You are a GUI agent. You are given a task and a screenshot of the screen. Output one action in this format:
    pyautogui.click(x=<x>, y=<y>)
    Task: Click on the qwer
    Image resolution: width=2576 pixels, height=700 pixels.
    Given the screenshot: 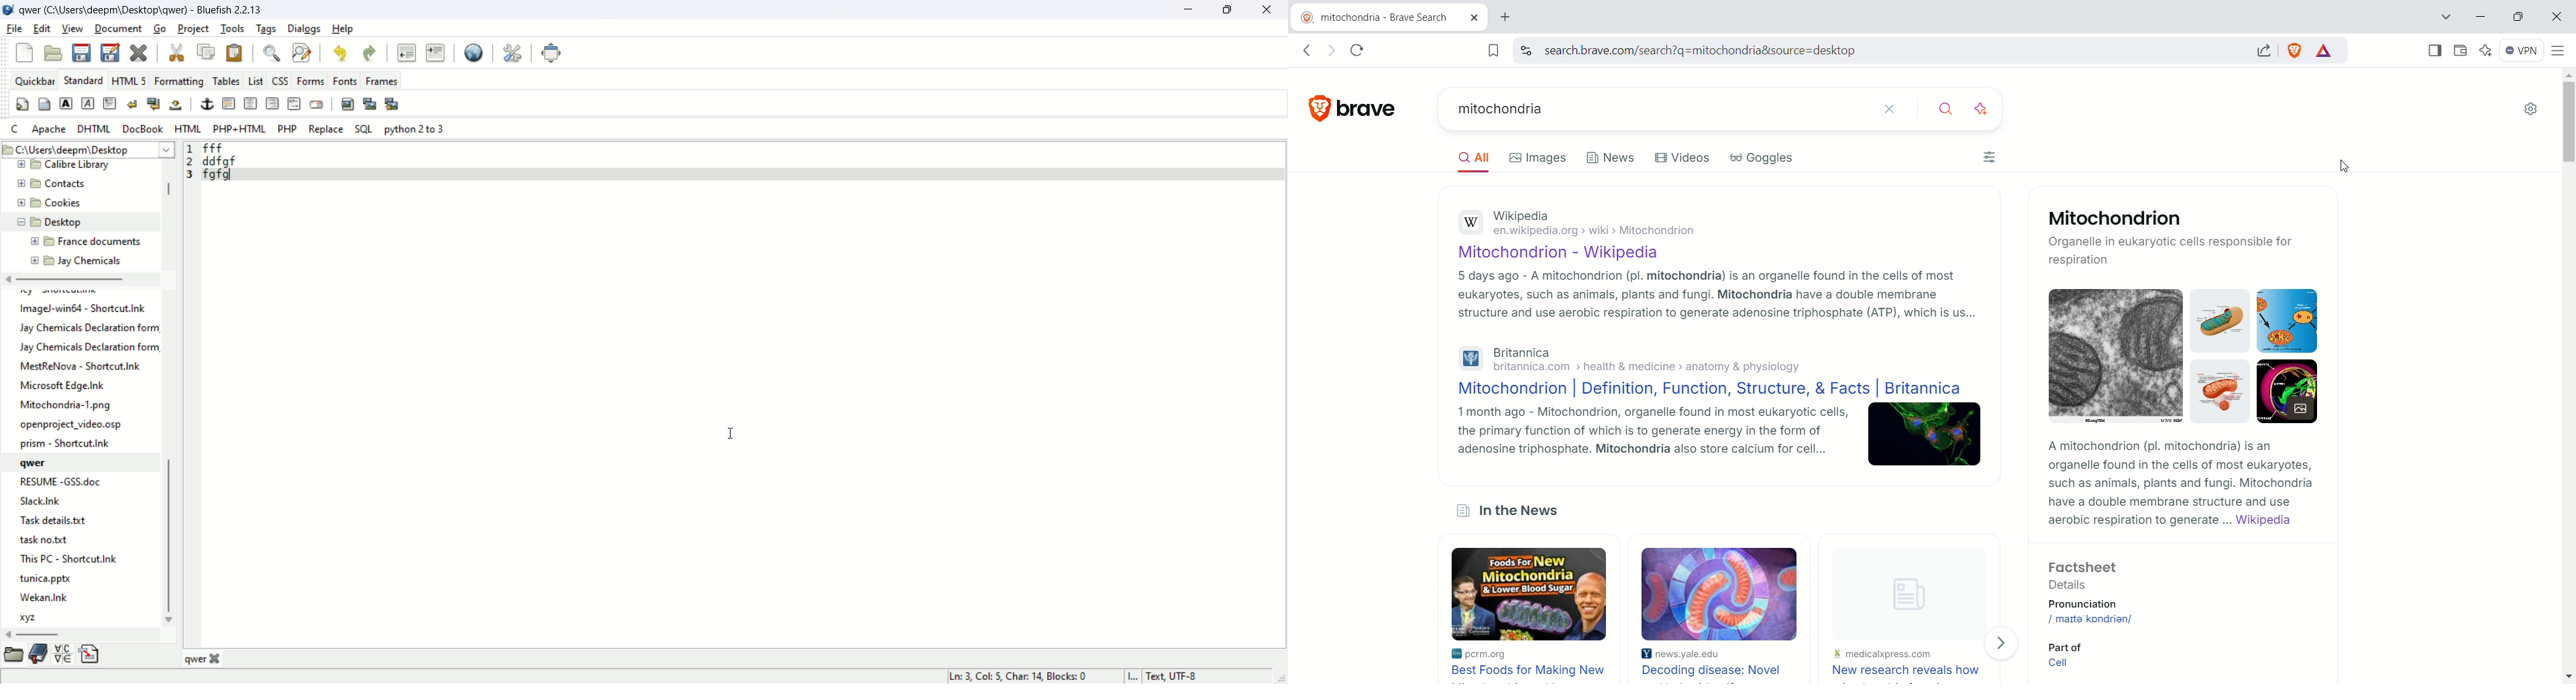 What is the action you would take?
    pyautogui.click(x=42, y=465)
    